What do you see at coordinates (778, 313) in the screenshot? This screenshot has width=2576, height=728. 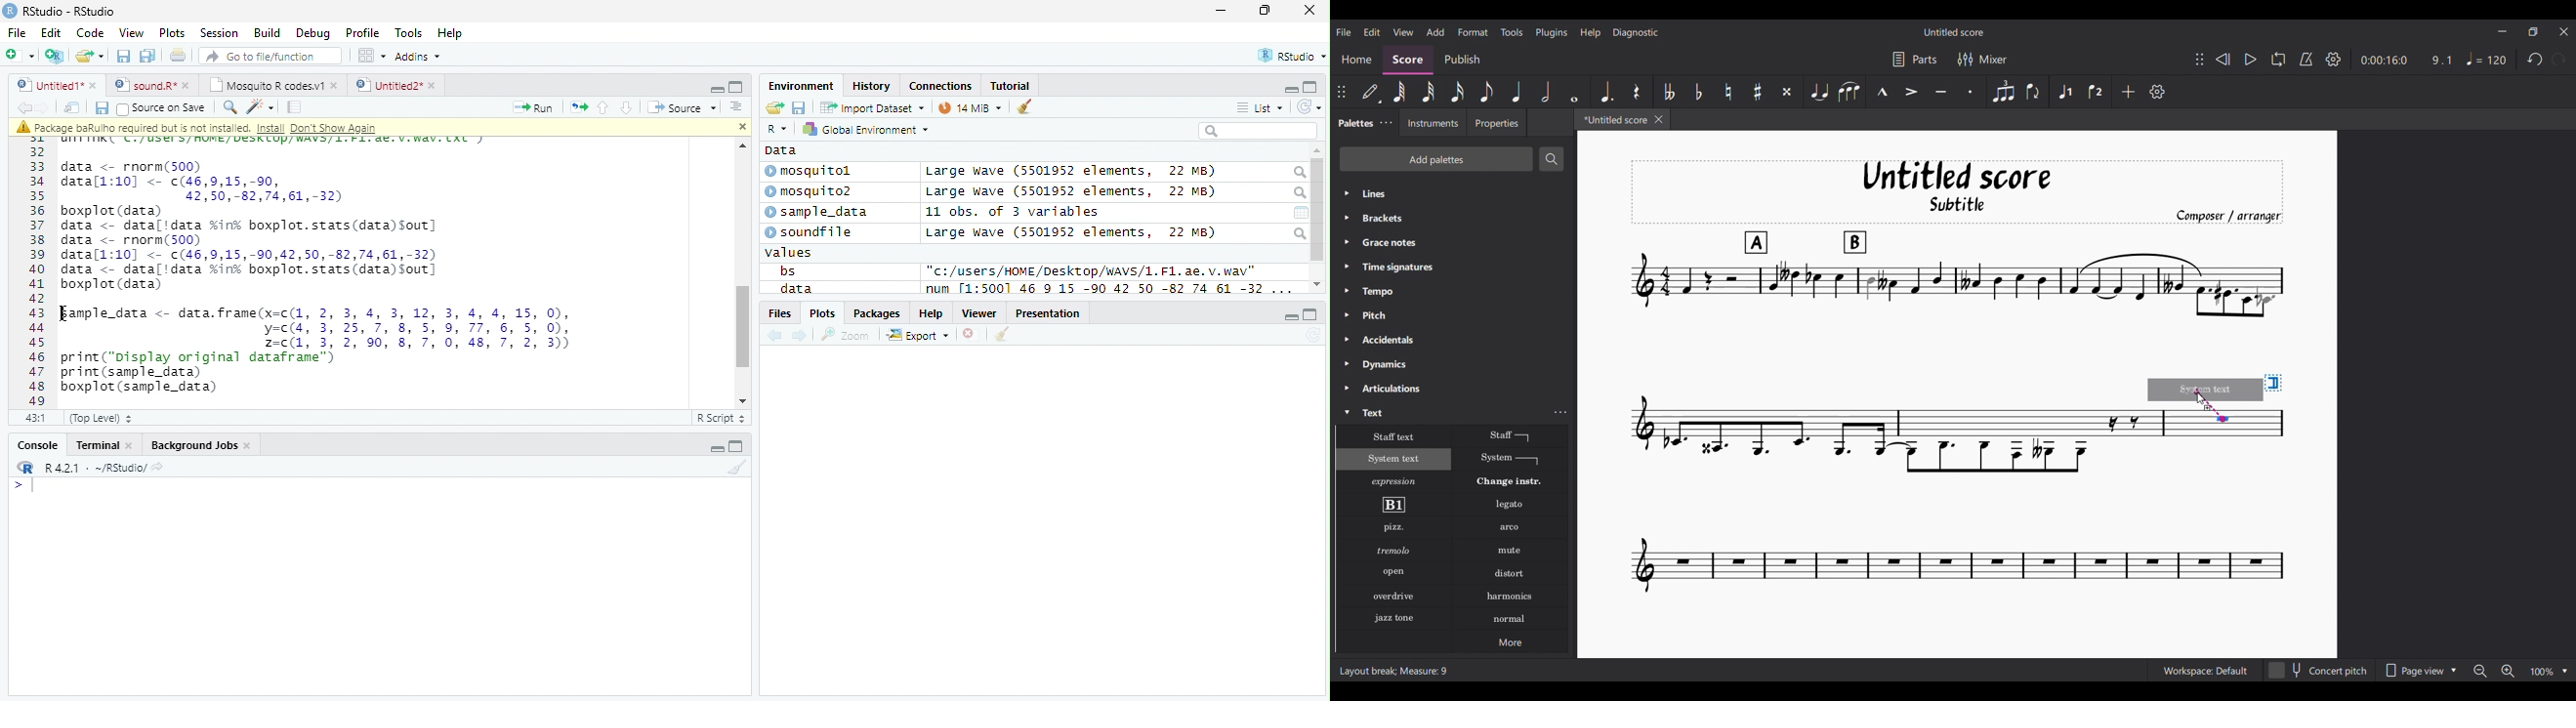 I see `Files` at bounding box center [778, 313].